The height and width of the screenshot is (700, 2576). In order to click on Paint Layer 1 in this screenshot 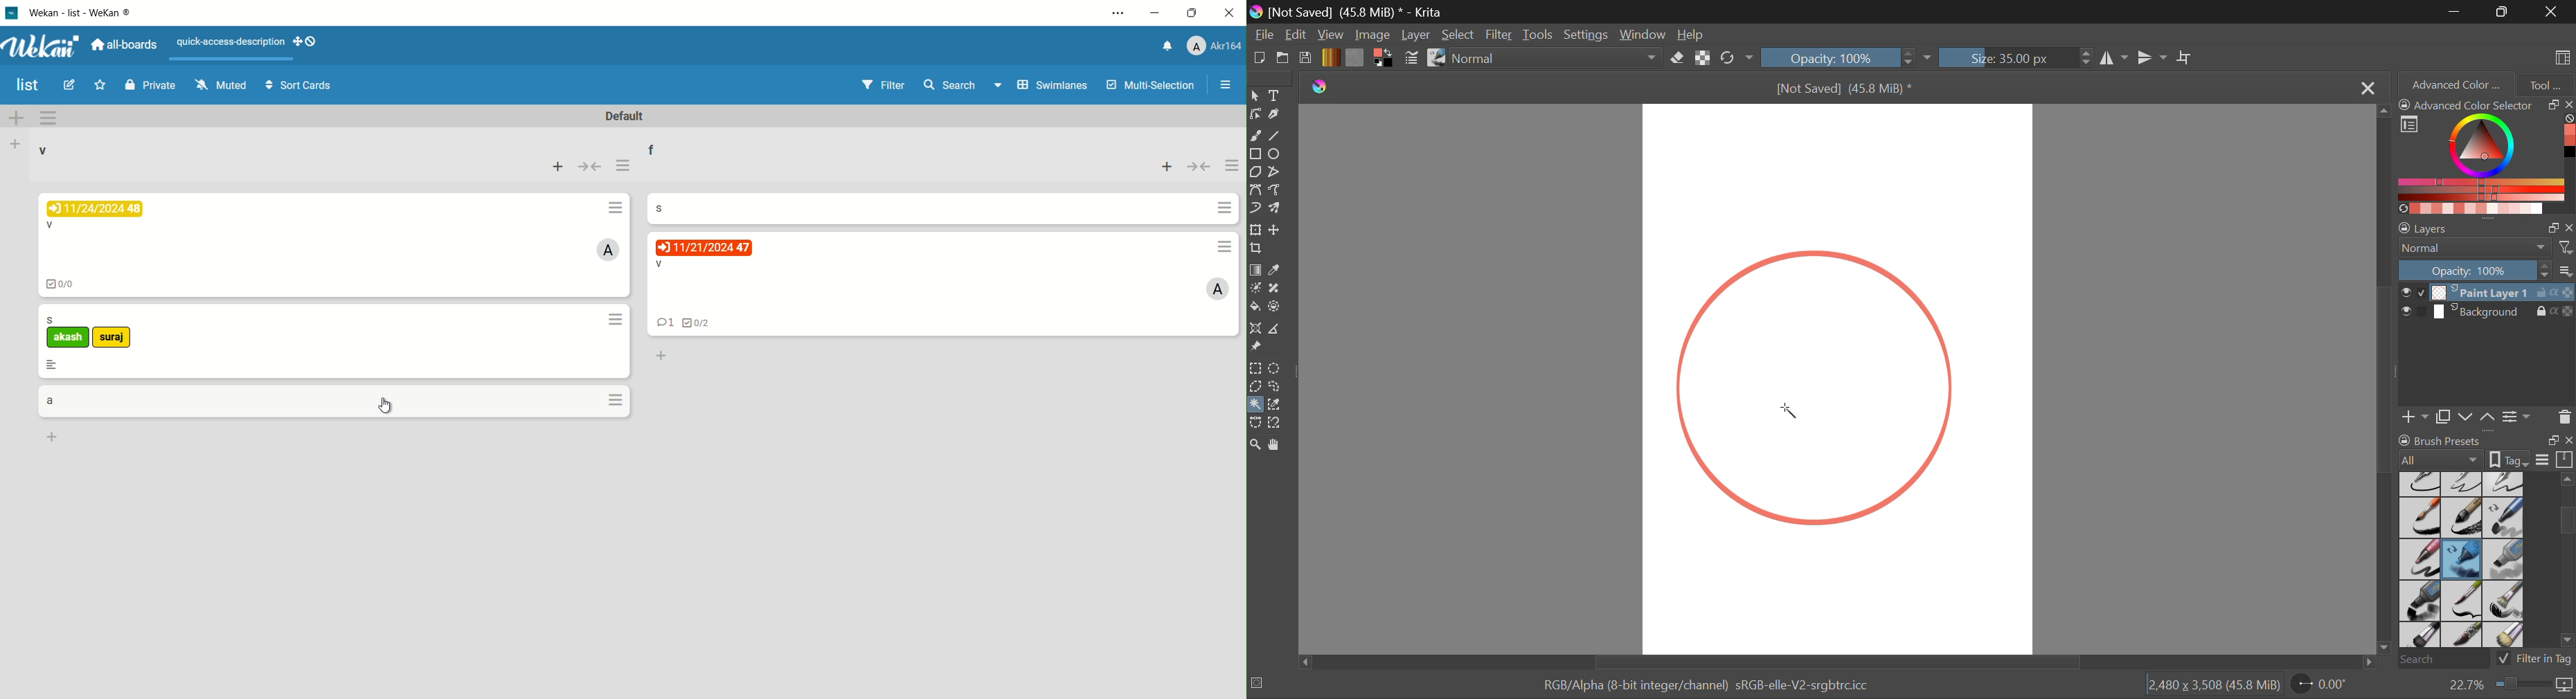, I will do `click(2487, 291)`.